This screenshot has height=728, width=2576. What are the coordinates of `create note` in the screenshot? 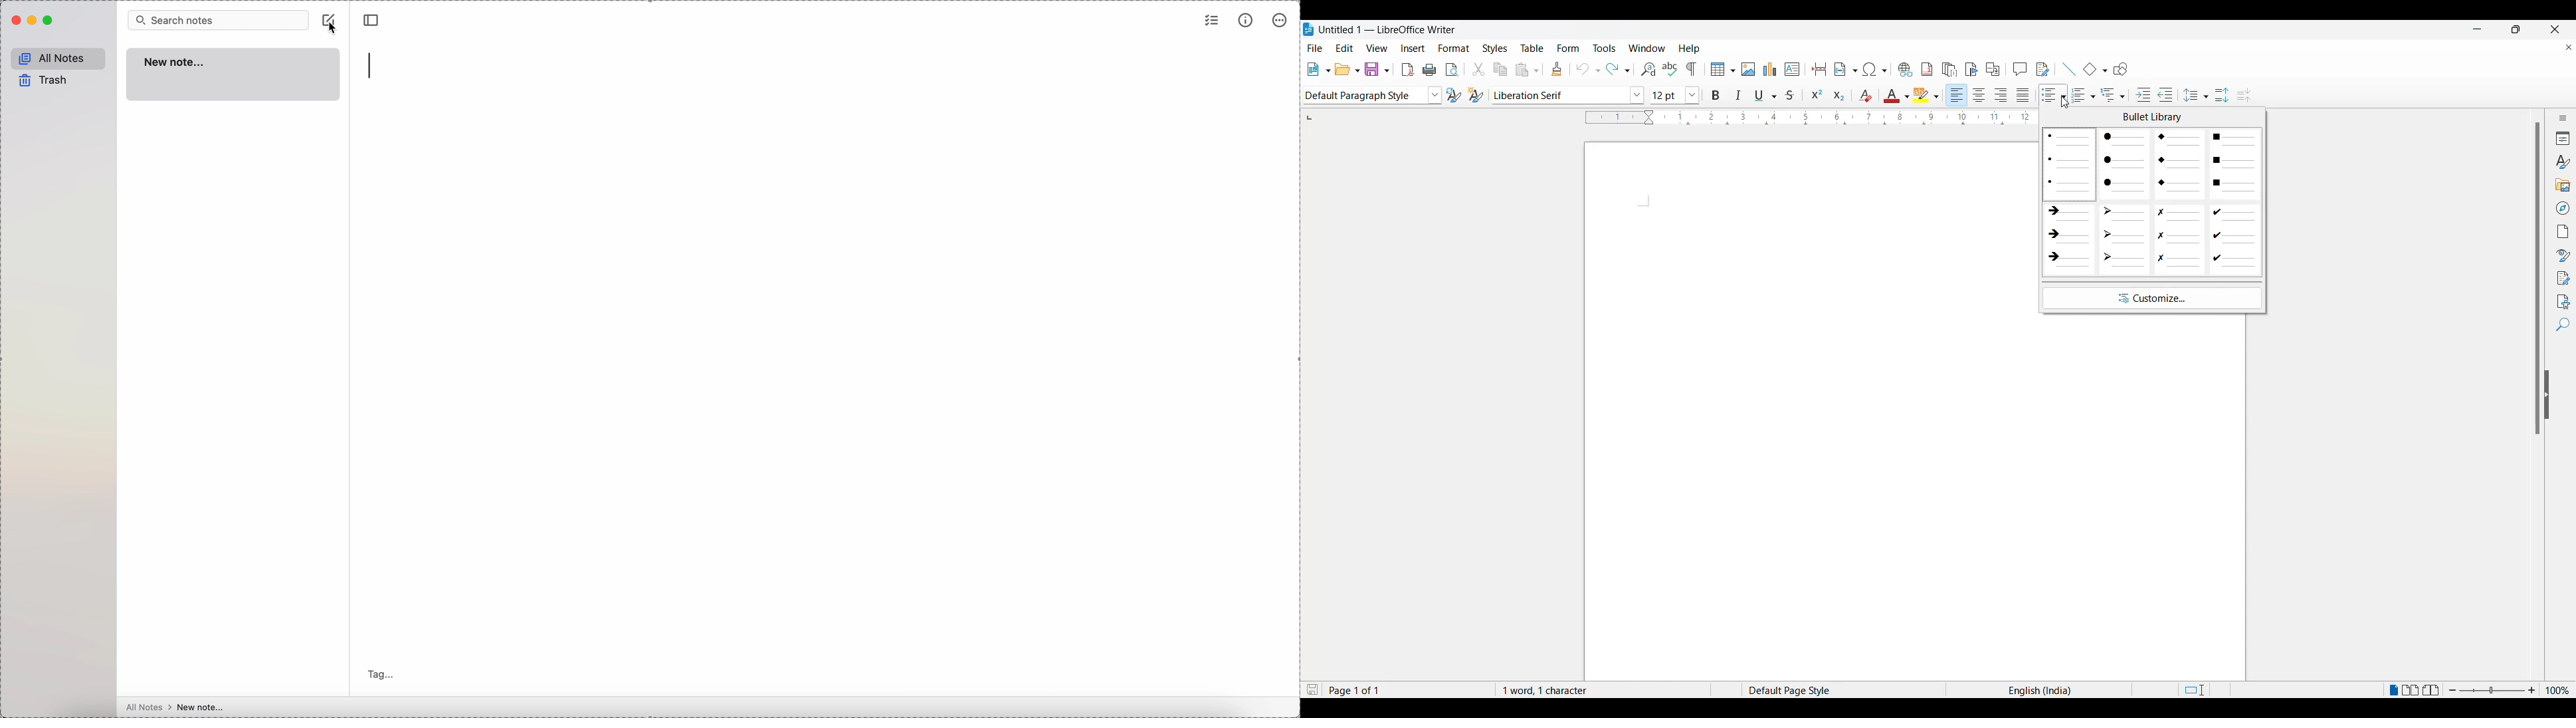 It's located at (331, 23).